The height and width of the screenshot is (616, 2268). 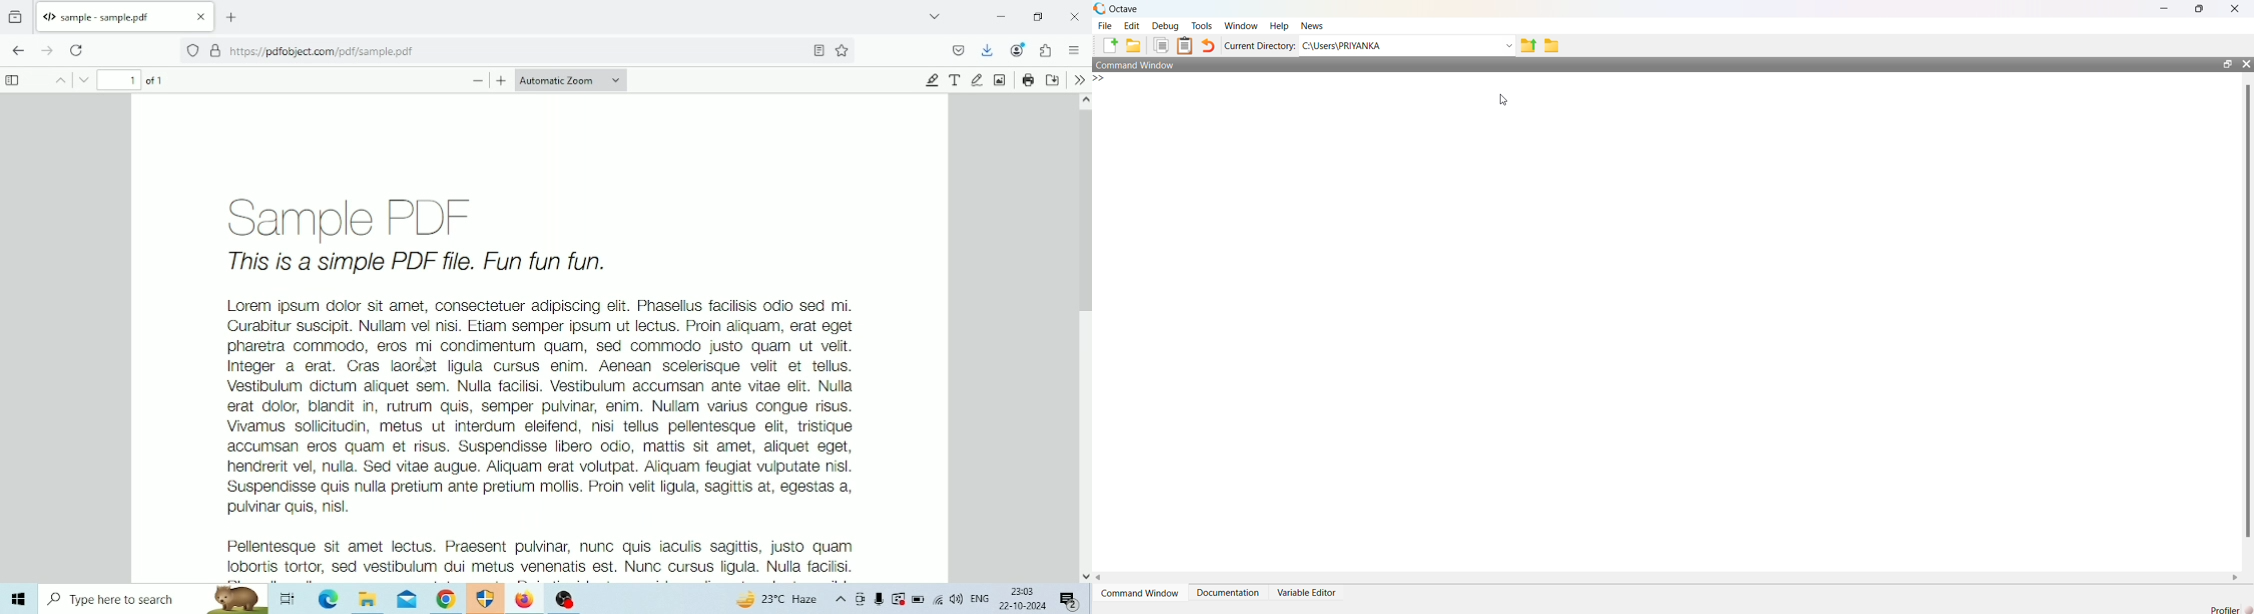 I want to click on close, so click(x=2237, y=8).